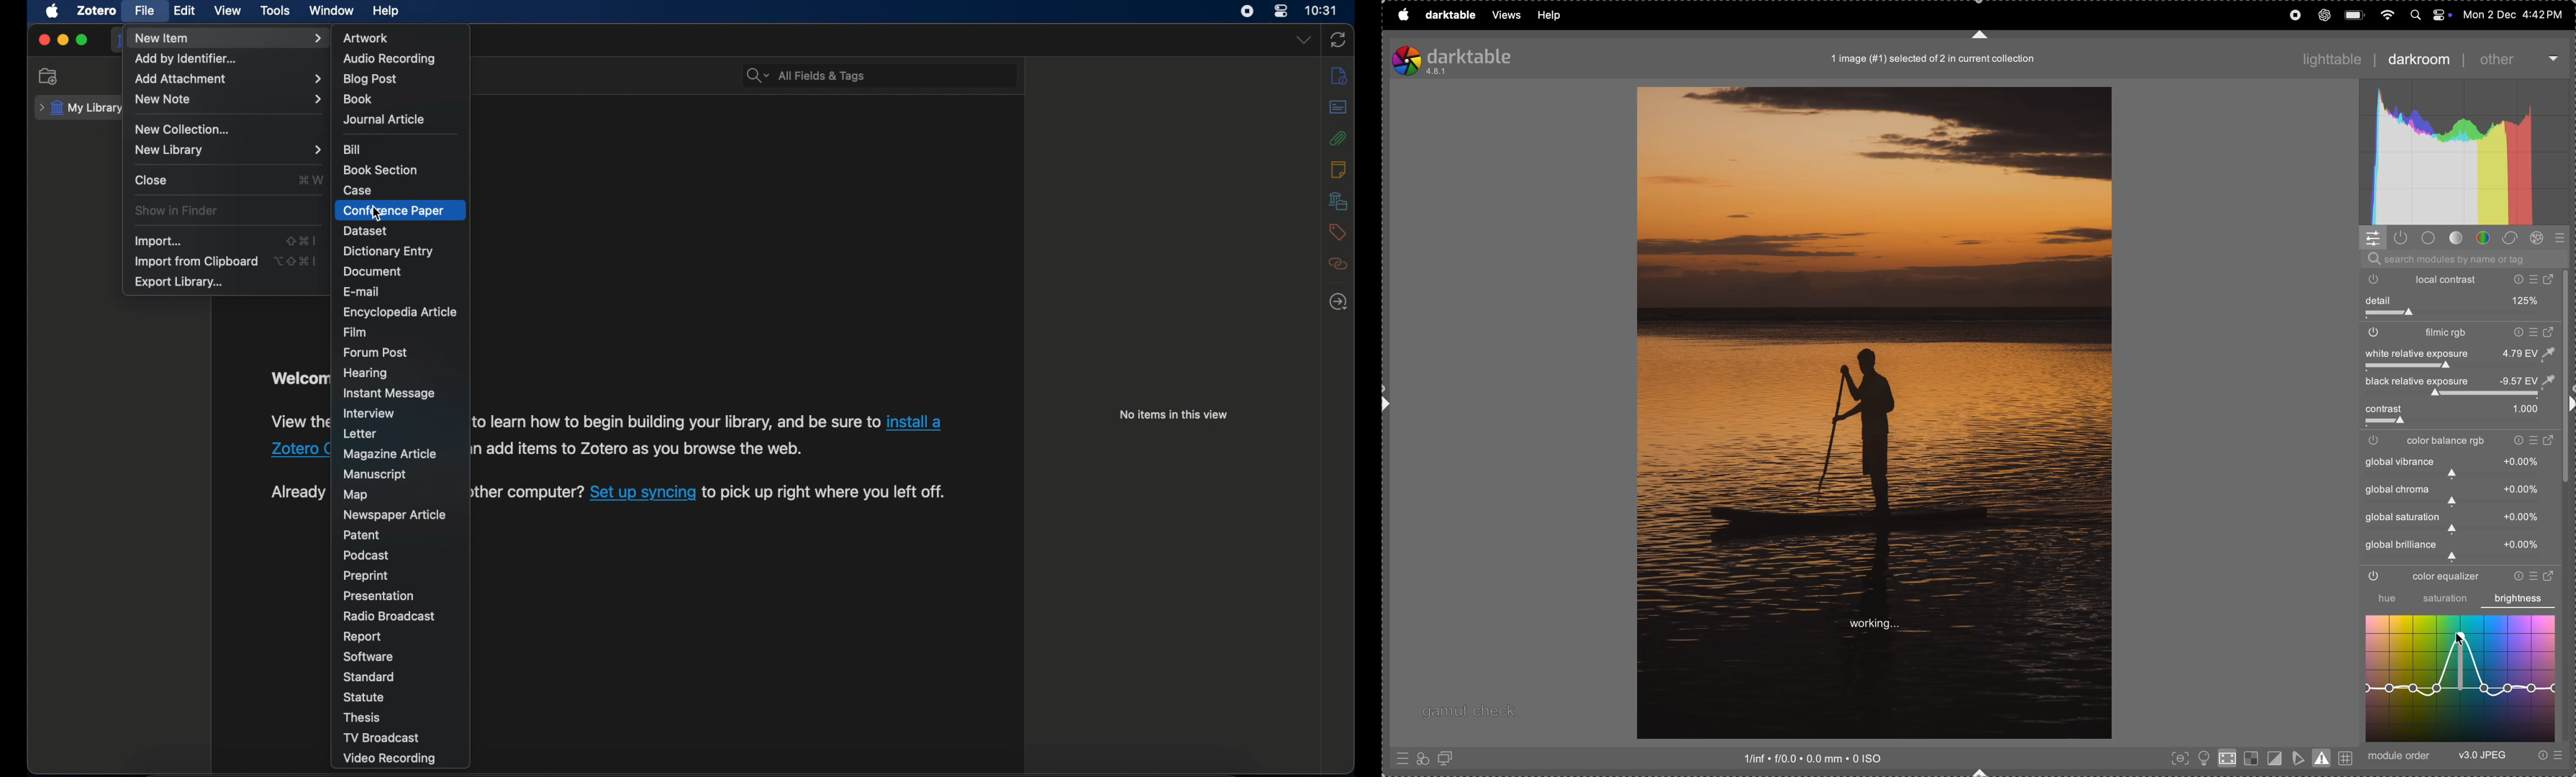 The image size is (2576, 784). I want to click on blogpost, so click(371, 79).